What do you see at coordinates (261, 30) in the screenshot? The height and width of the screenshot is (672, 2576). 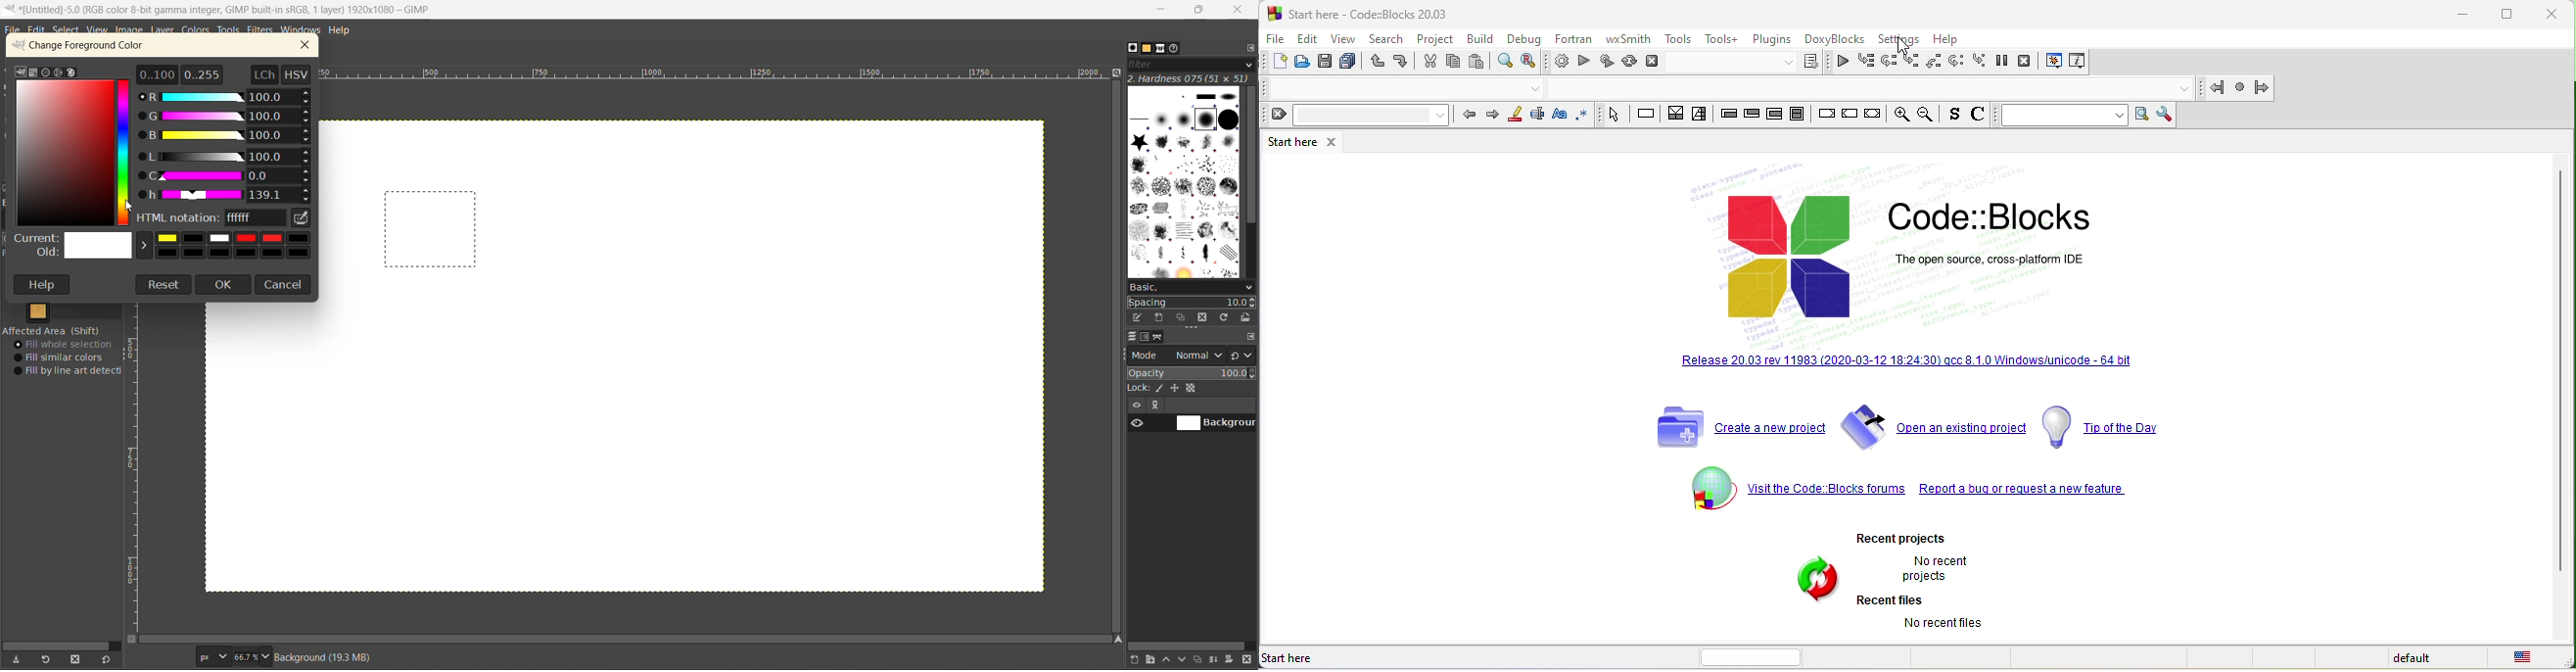 I see `filters` at bounding box center [261, 30].